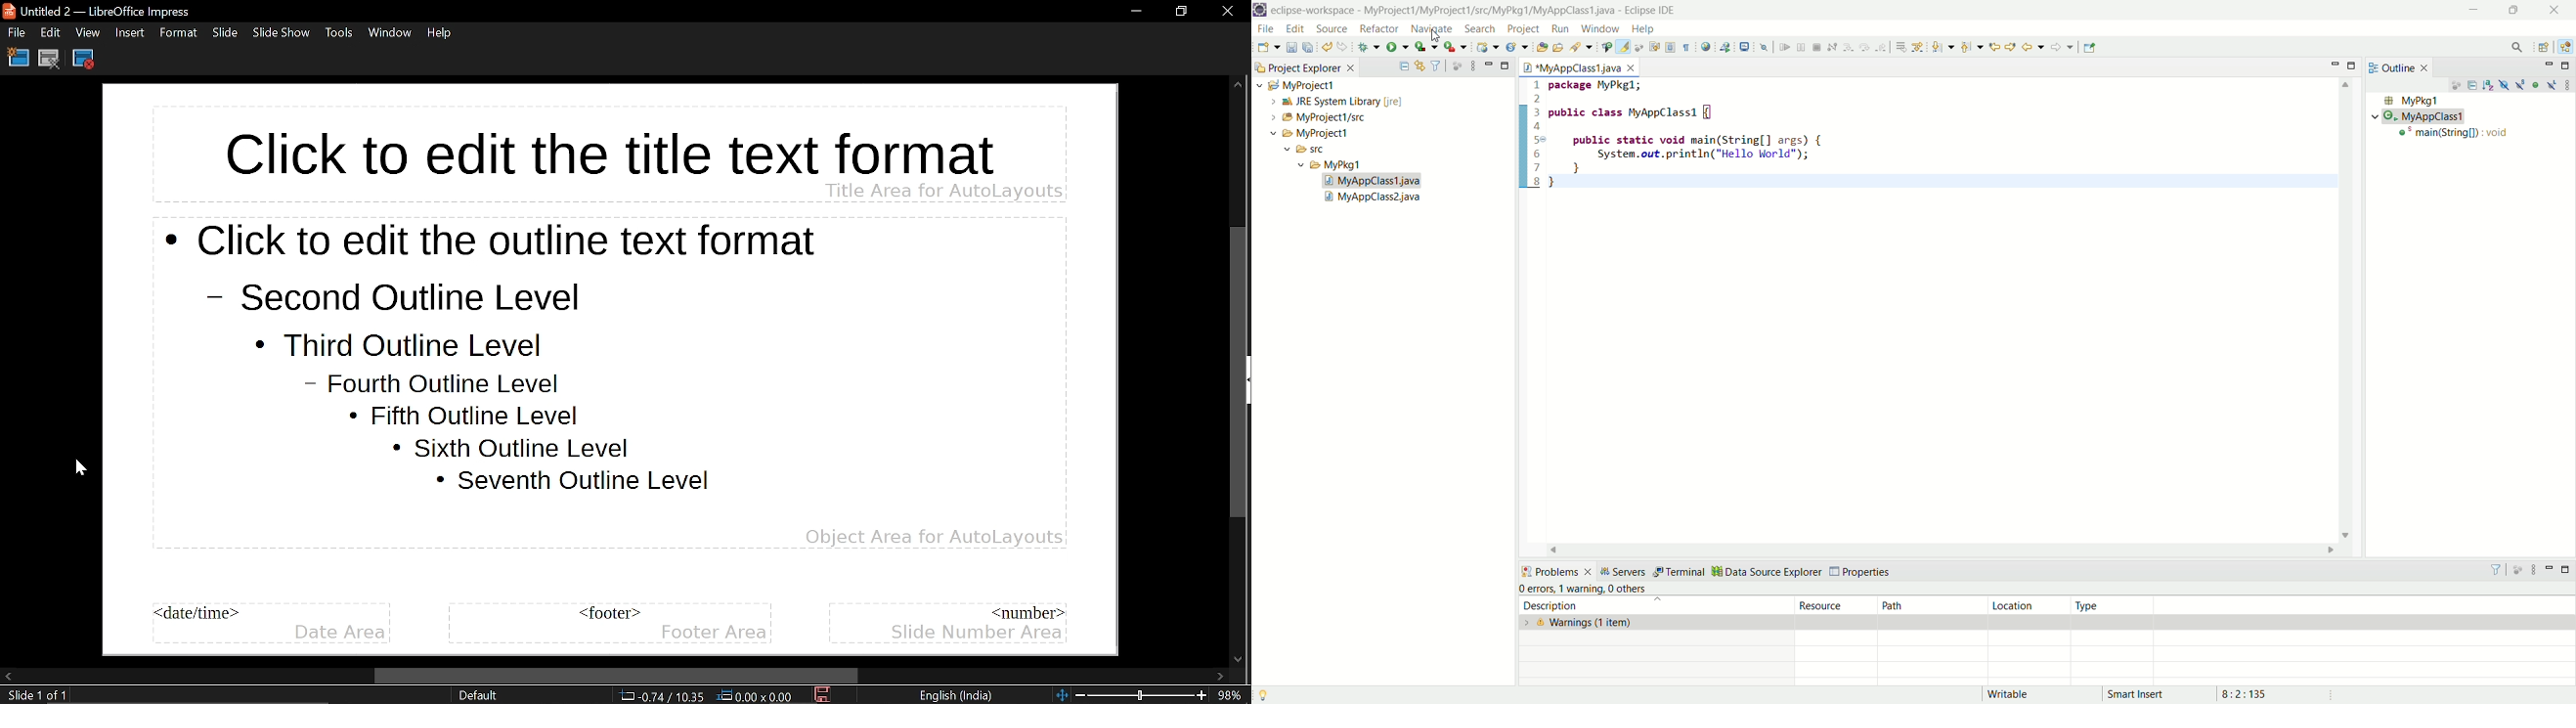 Image resolution: width=2576 pixels, height=728 pixels. What do you see at coordinates (85, 60) in the screenshot?
I see `Close Master view` at bounding box center [85, 60].